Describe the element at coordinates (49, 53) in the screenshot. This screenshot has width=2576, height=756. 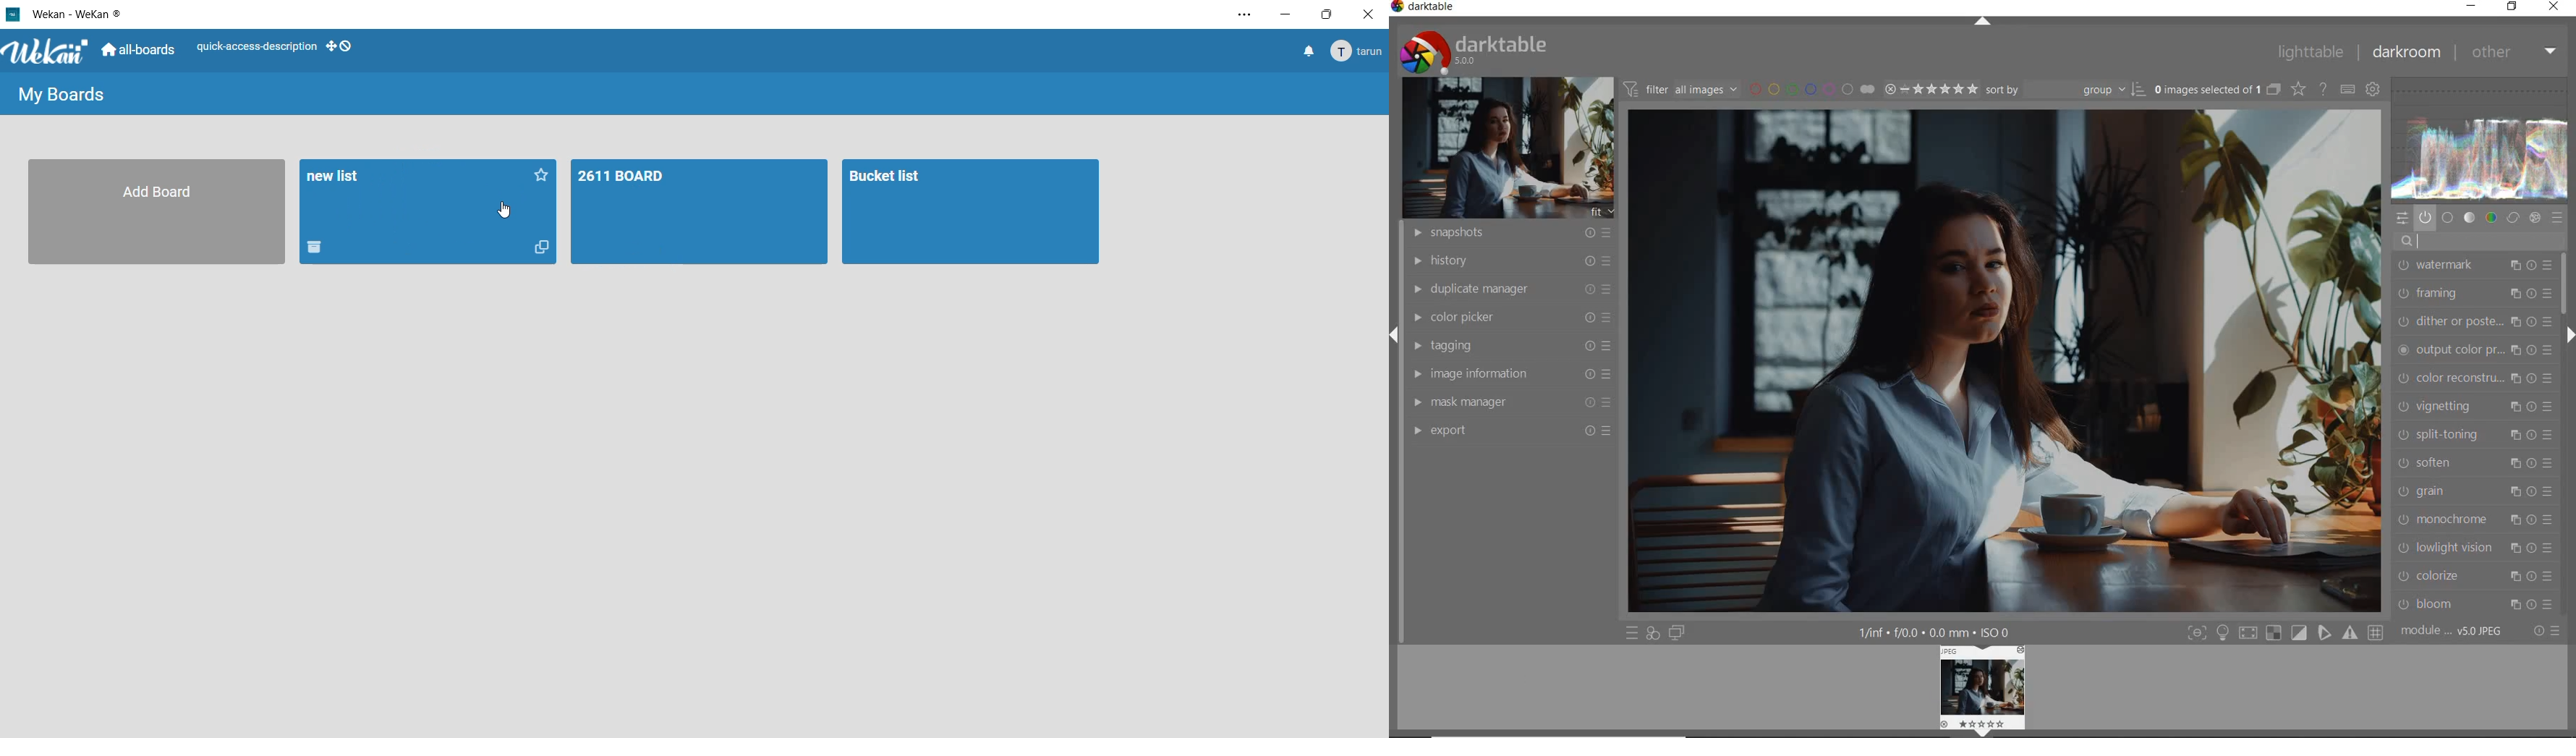
I see `wekan` at that location.